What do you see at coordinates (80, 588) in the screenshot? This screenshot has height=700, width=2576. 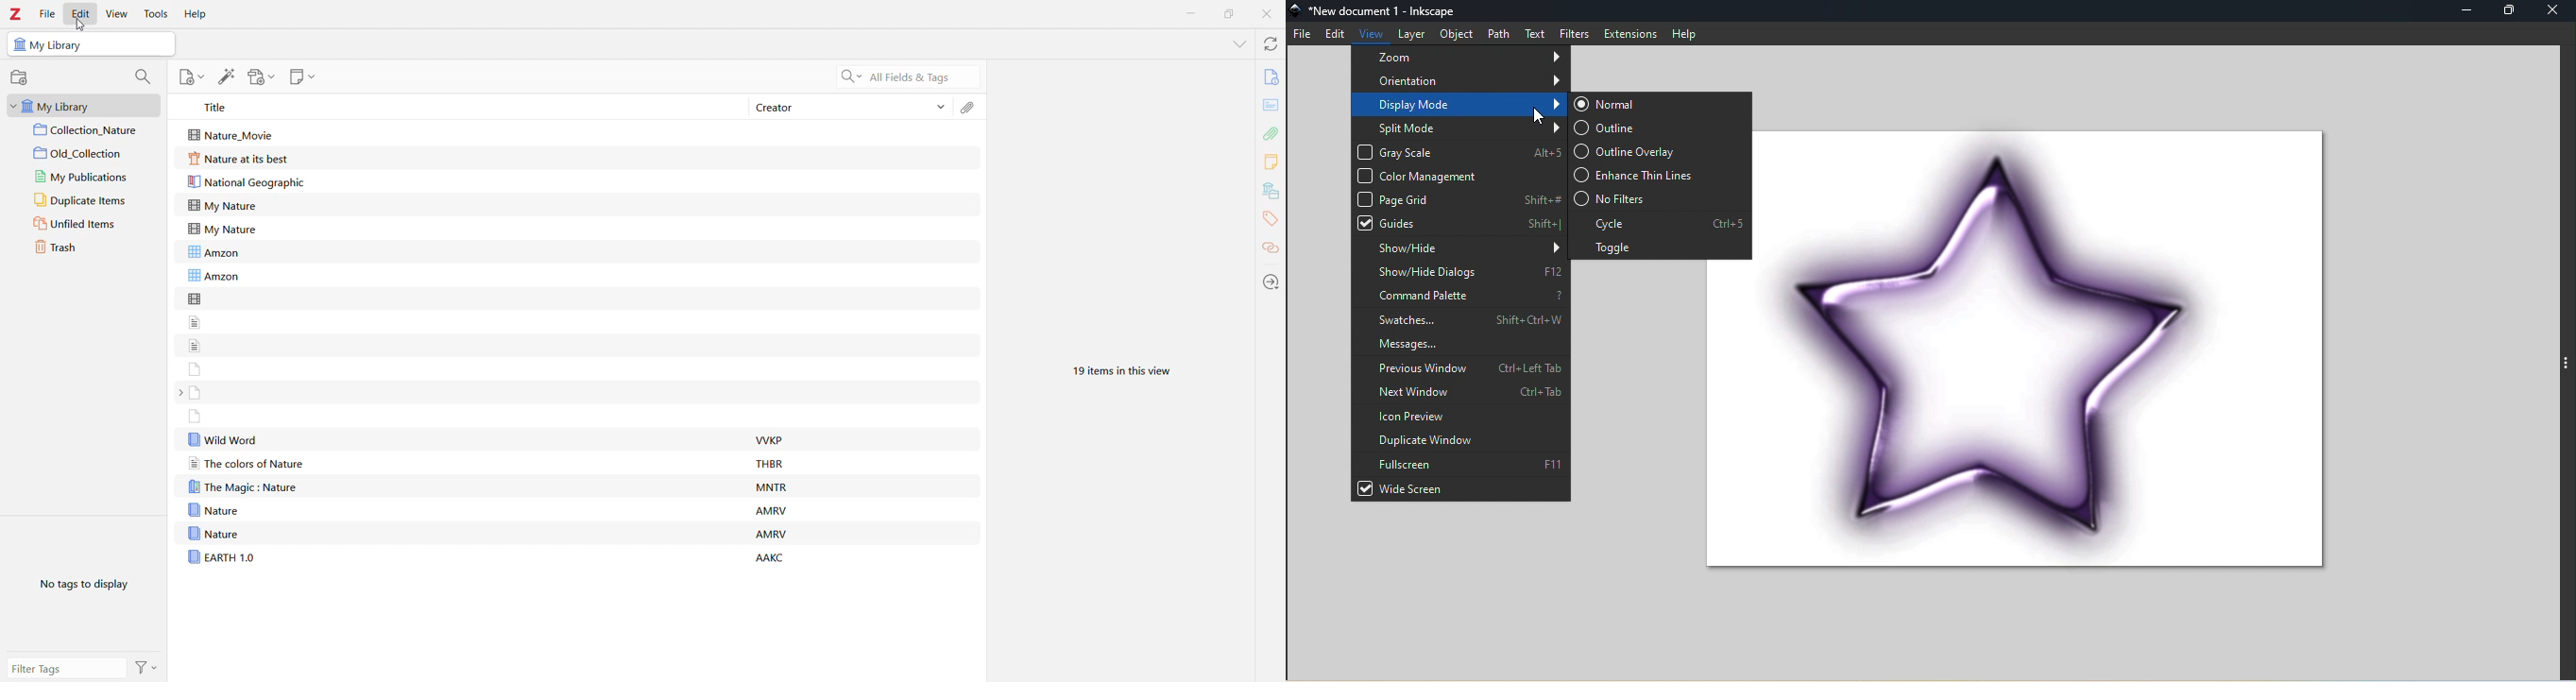 I see `No tags to display` at bounding box center [80, 588].